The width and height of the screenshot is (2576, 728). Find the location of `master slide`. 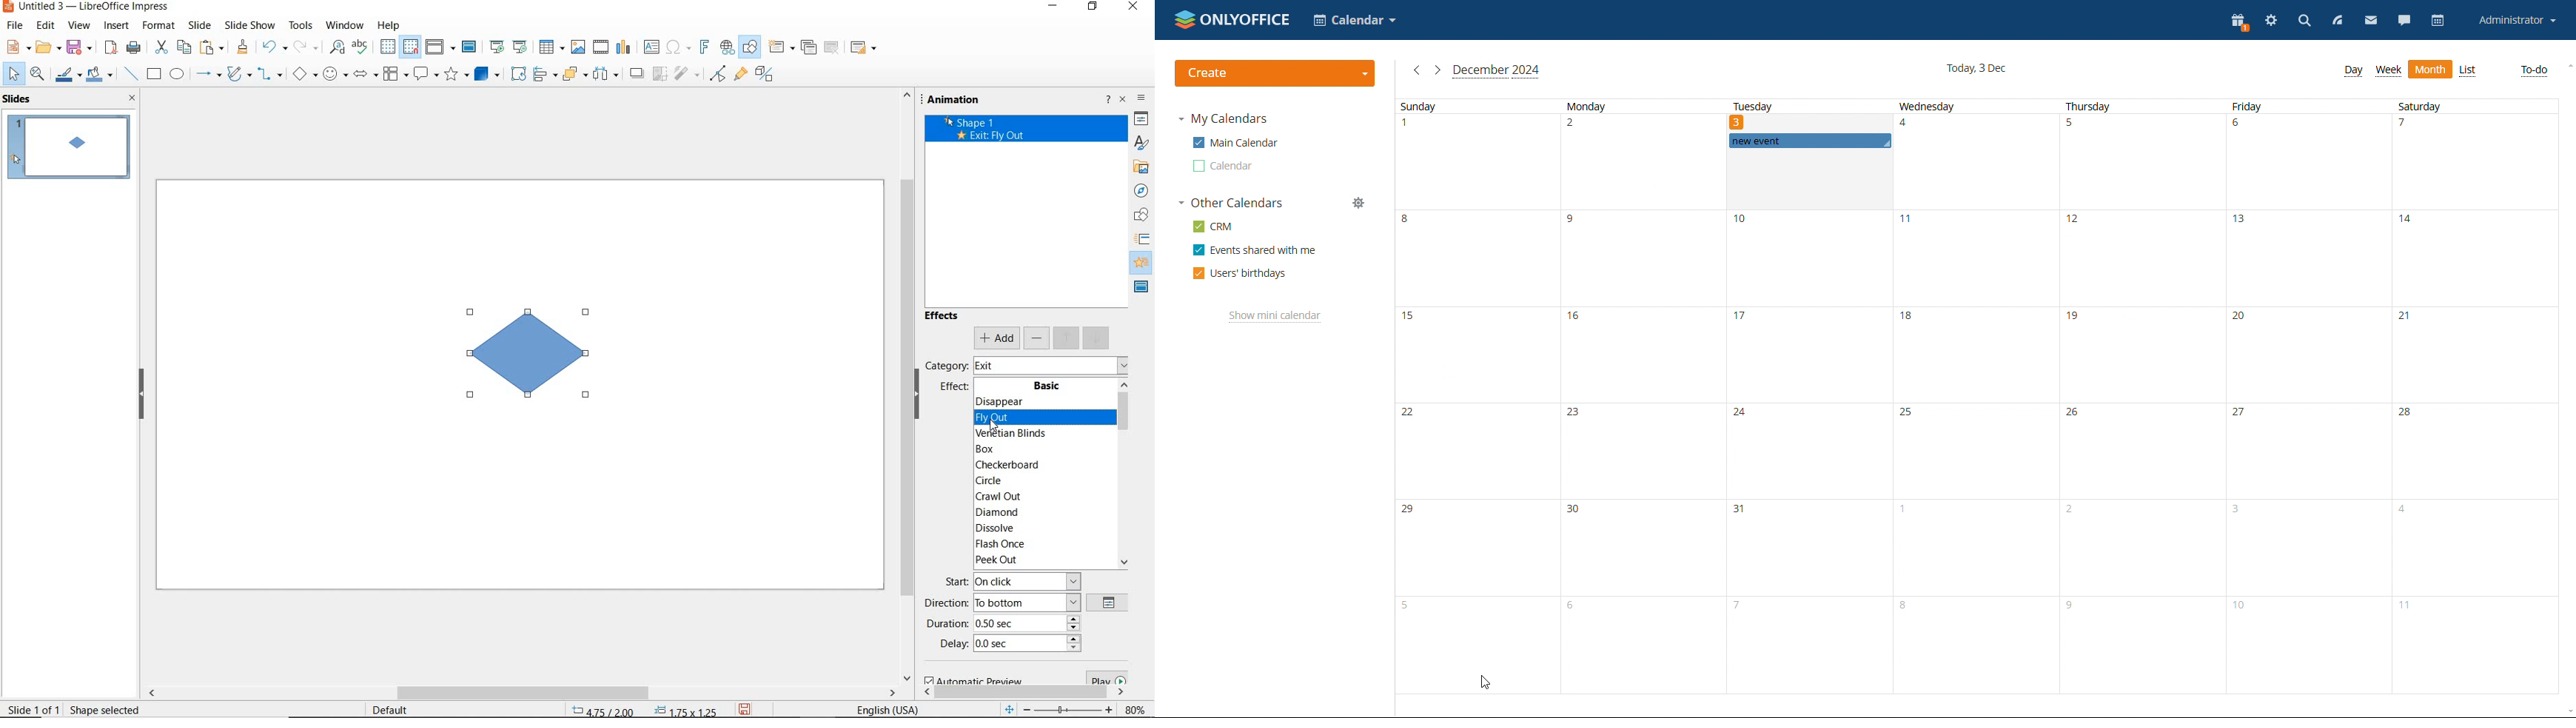

master slide is located at coordinates (471, 47).